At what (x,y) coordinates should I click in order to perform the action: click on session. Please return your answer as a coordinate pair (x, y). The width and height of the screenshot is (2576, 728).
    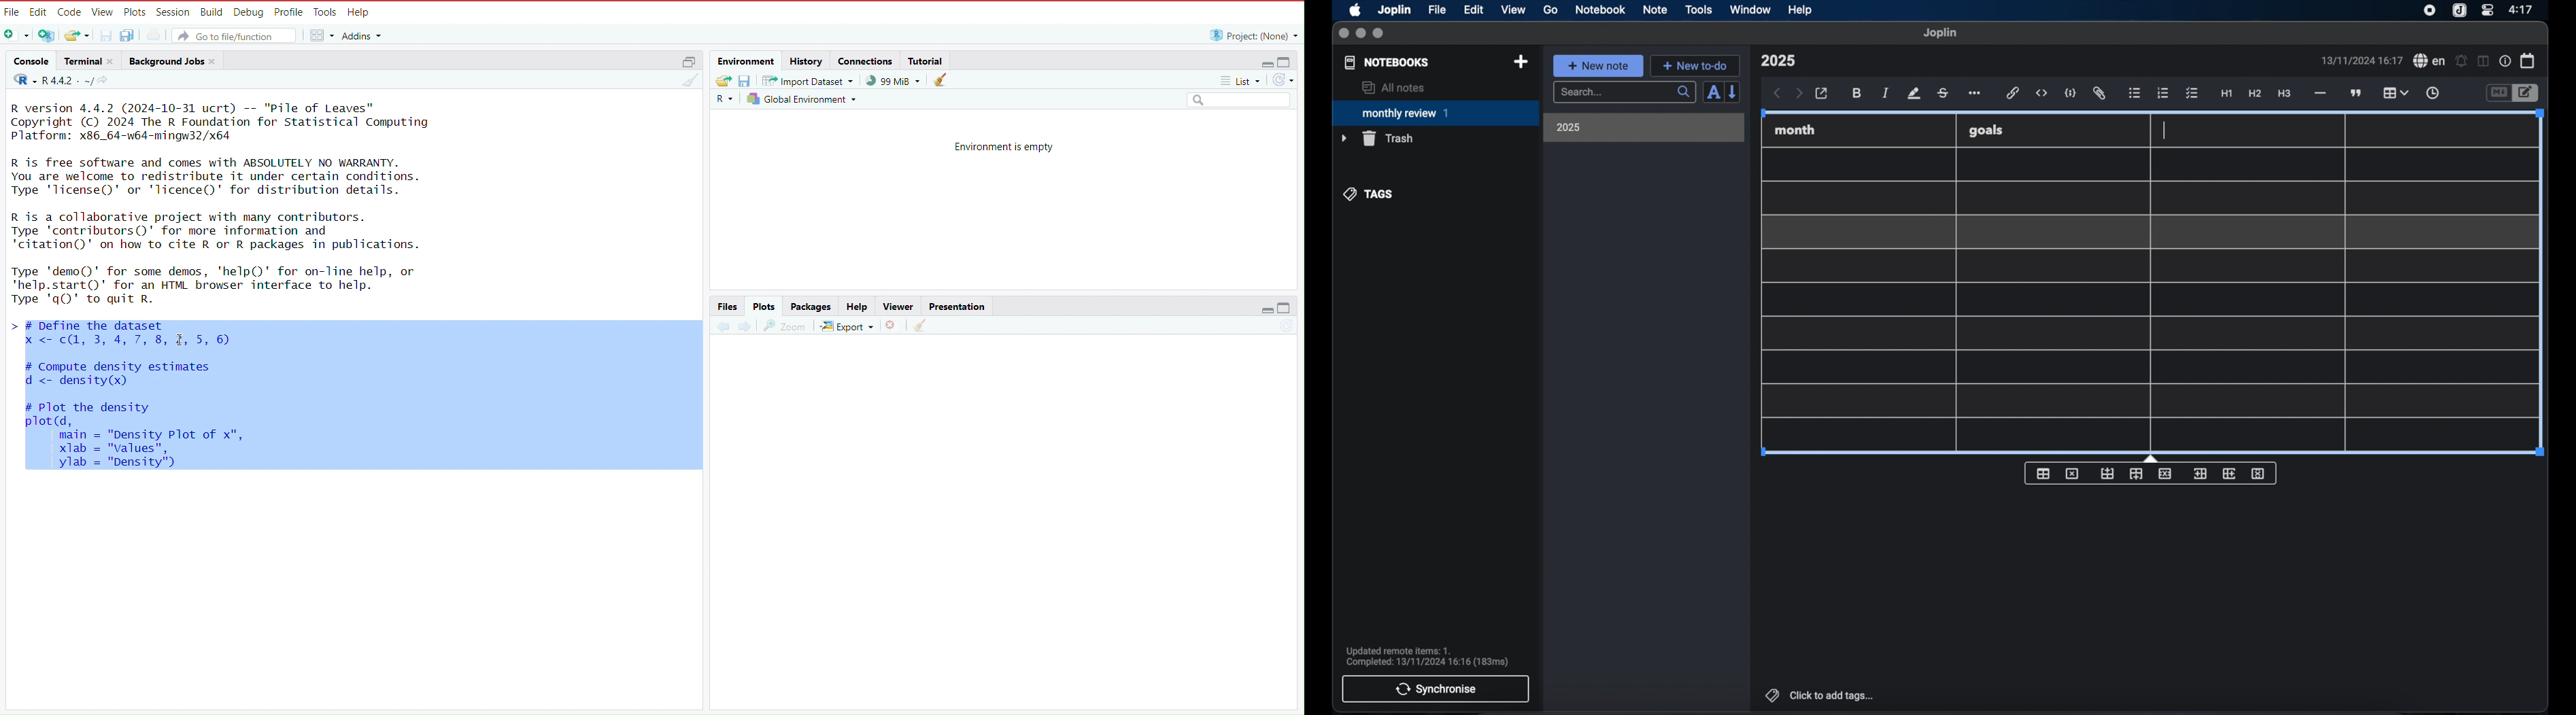
    Looking at the image, I should click on (175, 10).